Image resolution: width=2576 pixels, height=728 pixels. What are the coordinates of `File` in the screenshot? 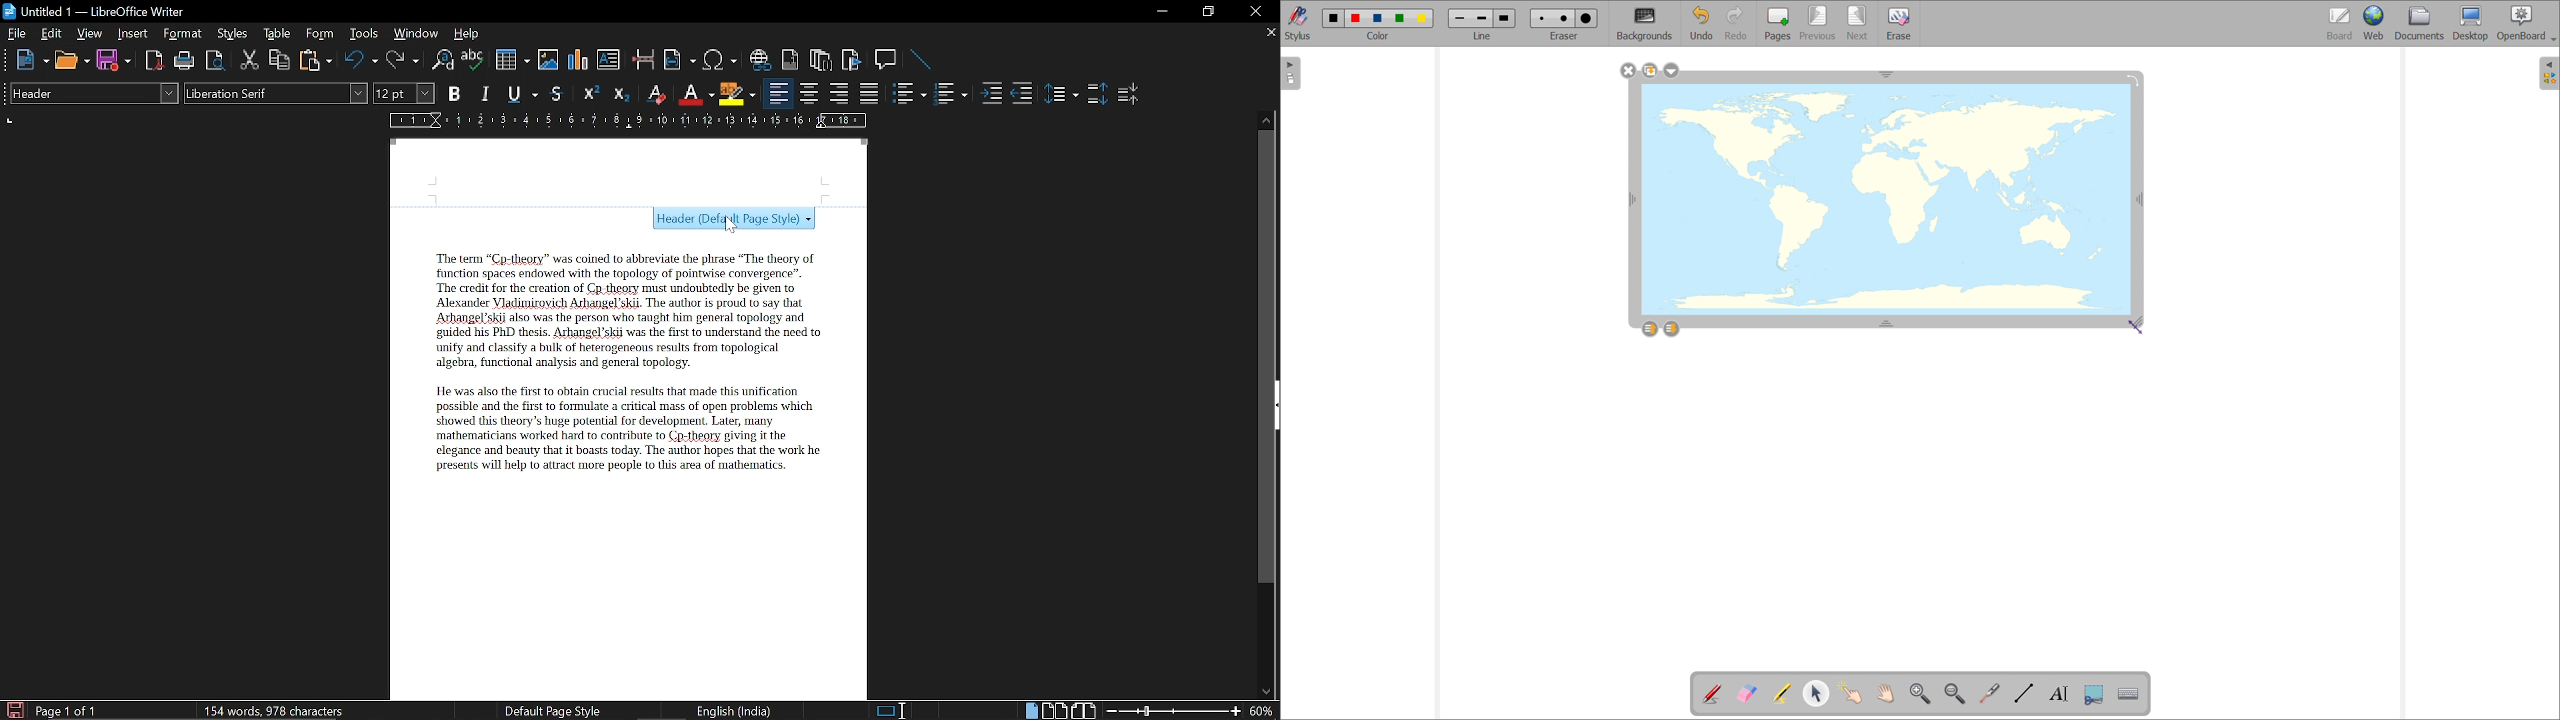 It's located at (17, 33).